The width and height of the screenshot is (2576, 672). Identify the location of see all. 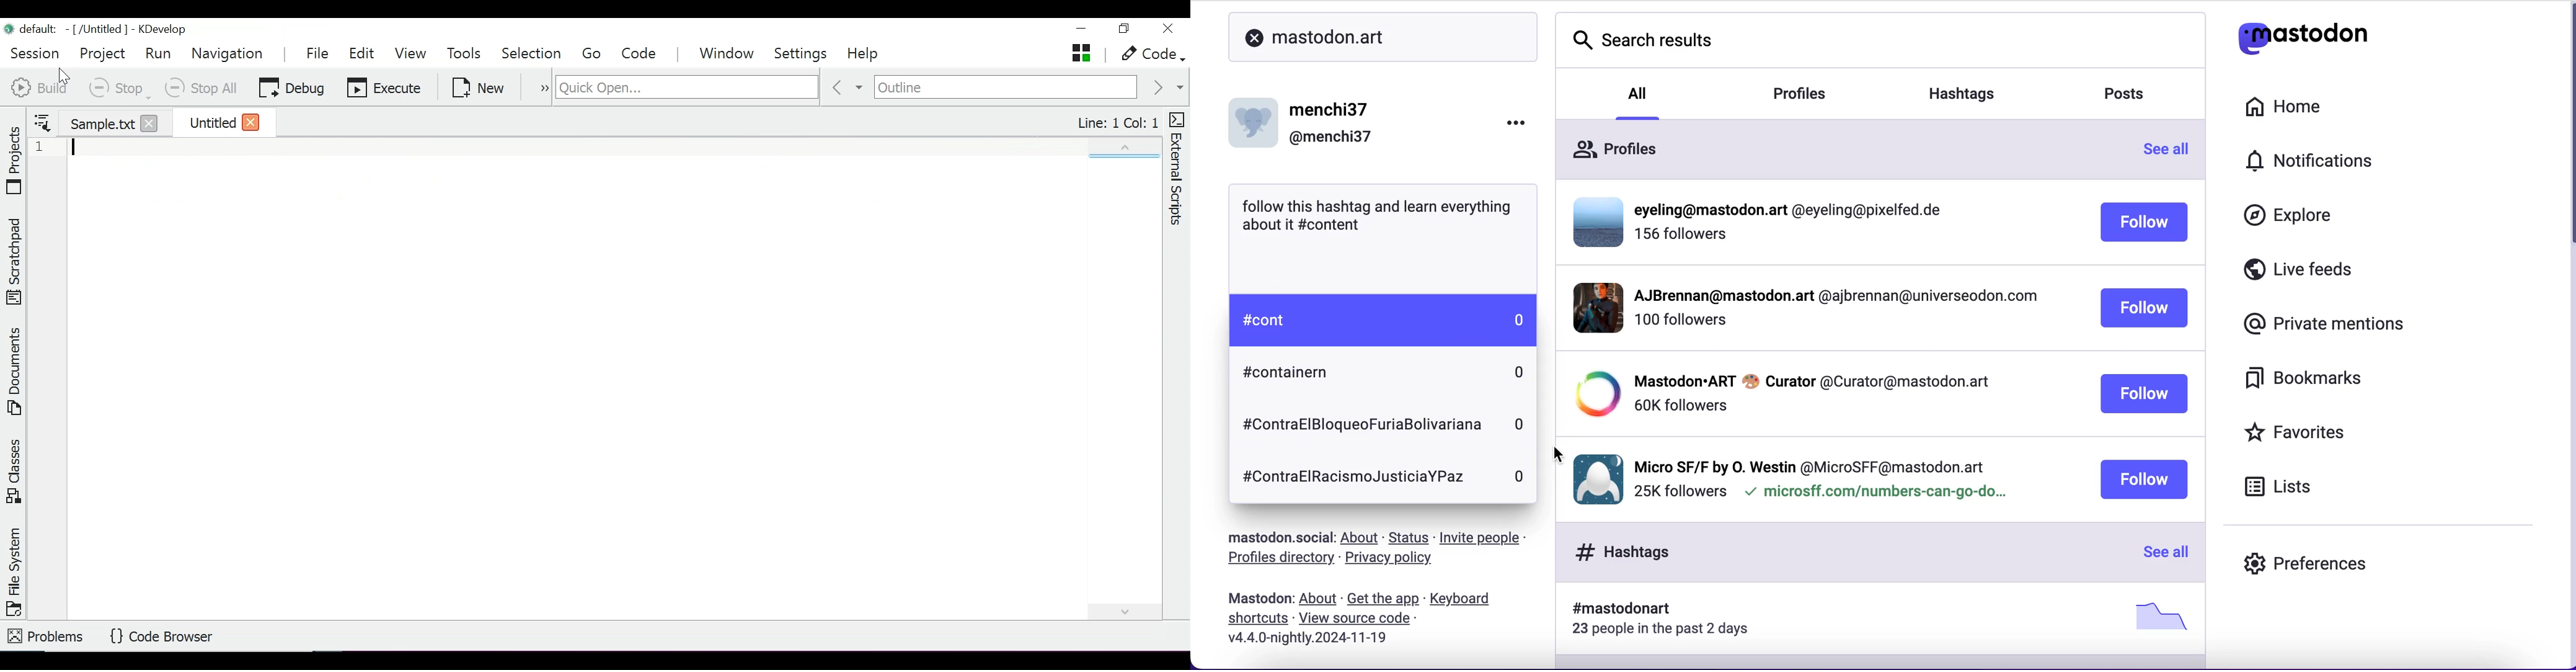
(2163, 553).